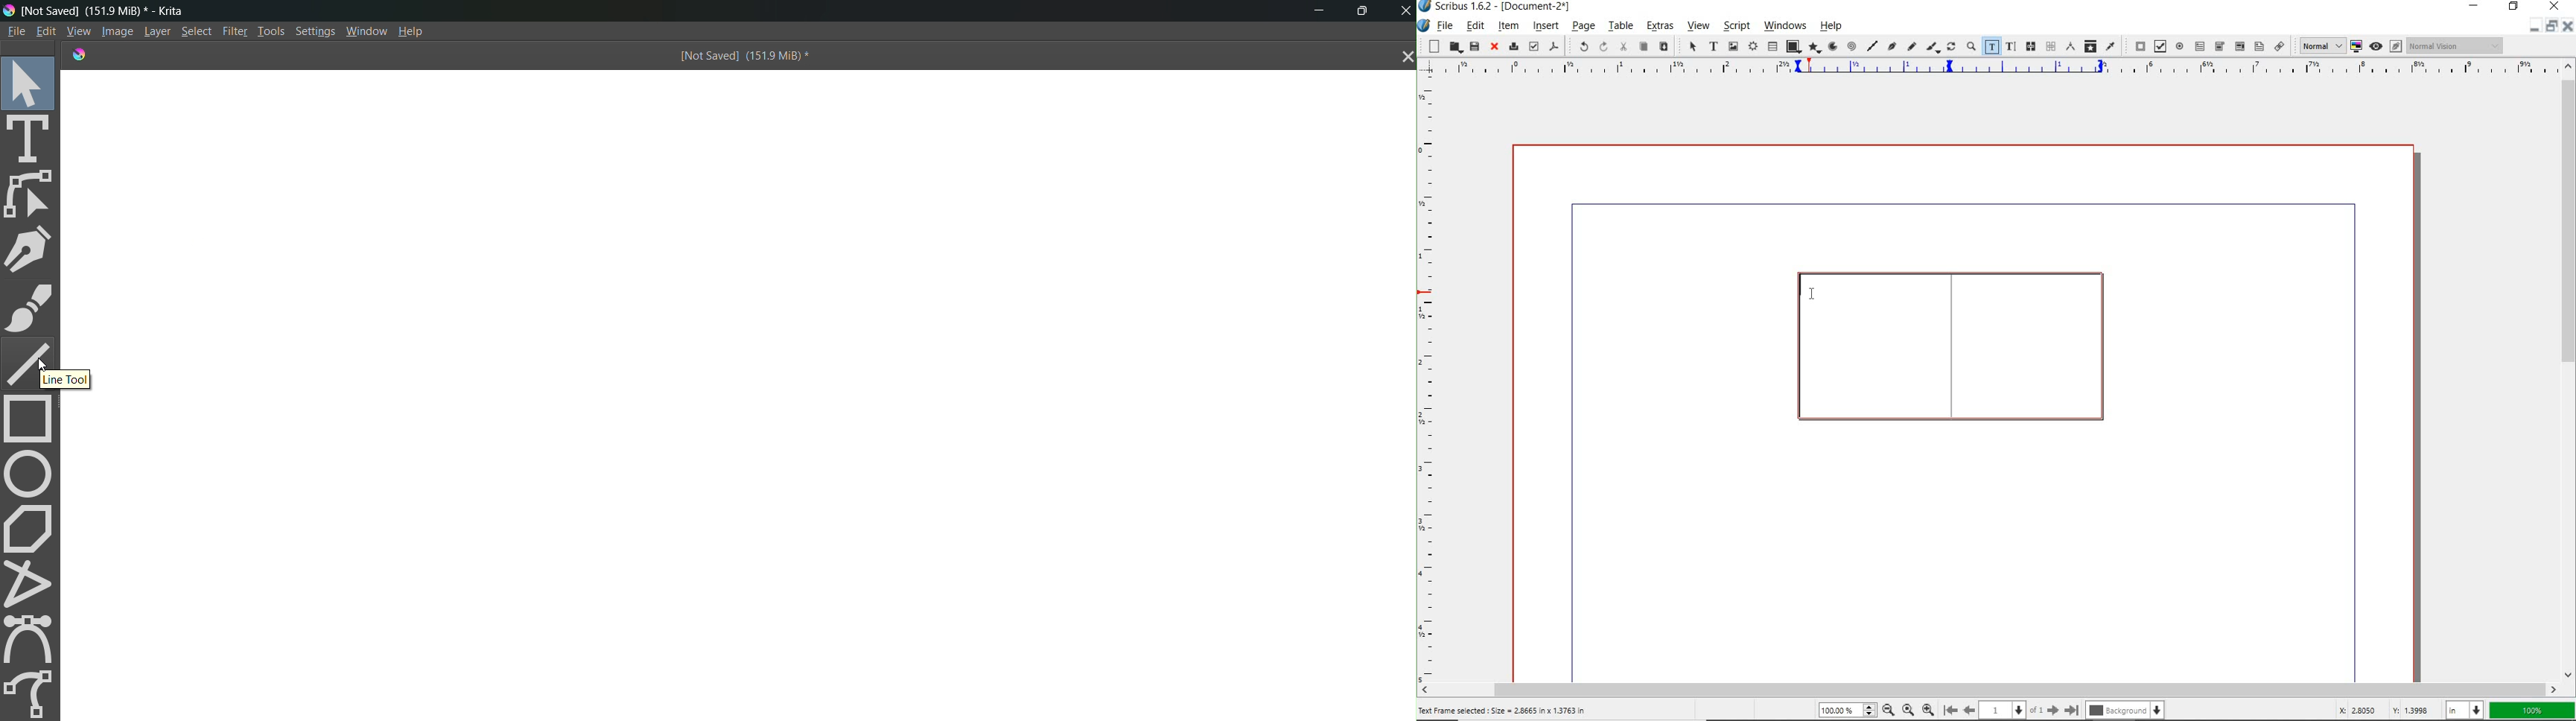 This screenshot has width=2576, height=728. What do you see at coordinates (2050, 47) in the screenshot?
I see `unlink text frames` at bounding box center [2050, 47].